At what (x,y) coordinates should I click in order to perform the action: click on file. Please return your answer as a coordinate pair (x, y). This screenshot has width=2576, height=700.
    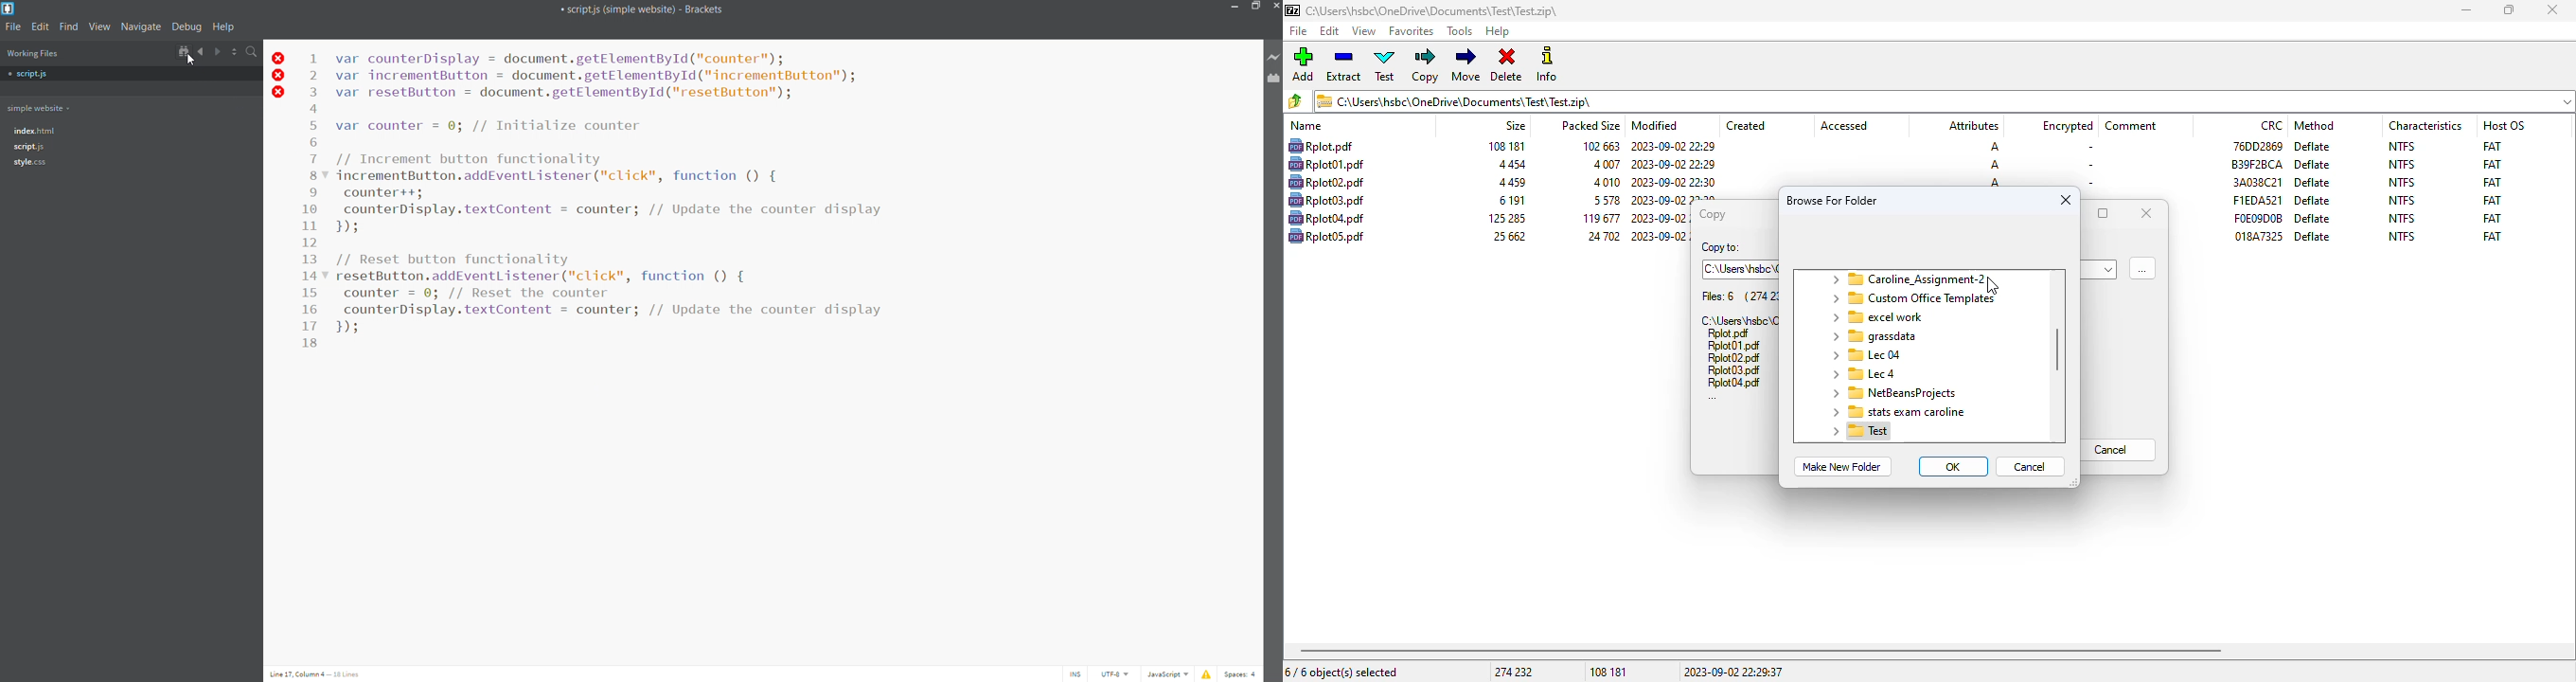
    Looking at the image, I should click on (1326, 164).